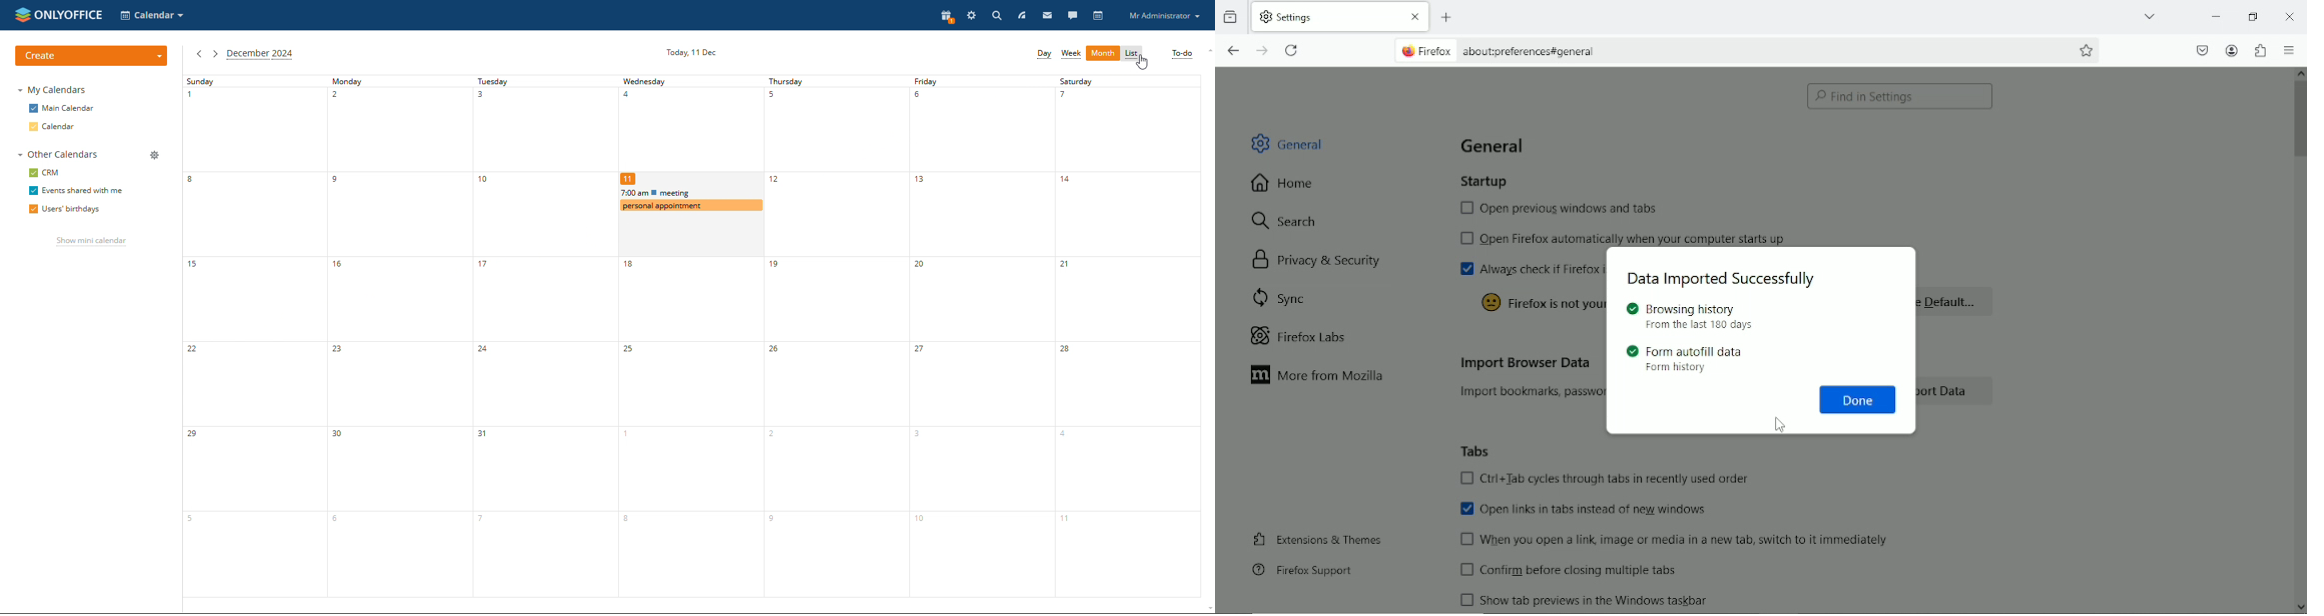  I want to click on scroll up, so click(2299, 72).